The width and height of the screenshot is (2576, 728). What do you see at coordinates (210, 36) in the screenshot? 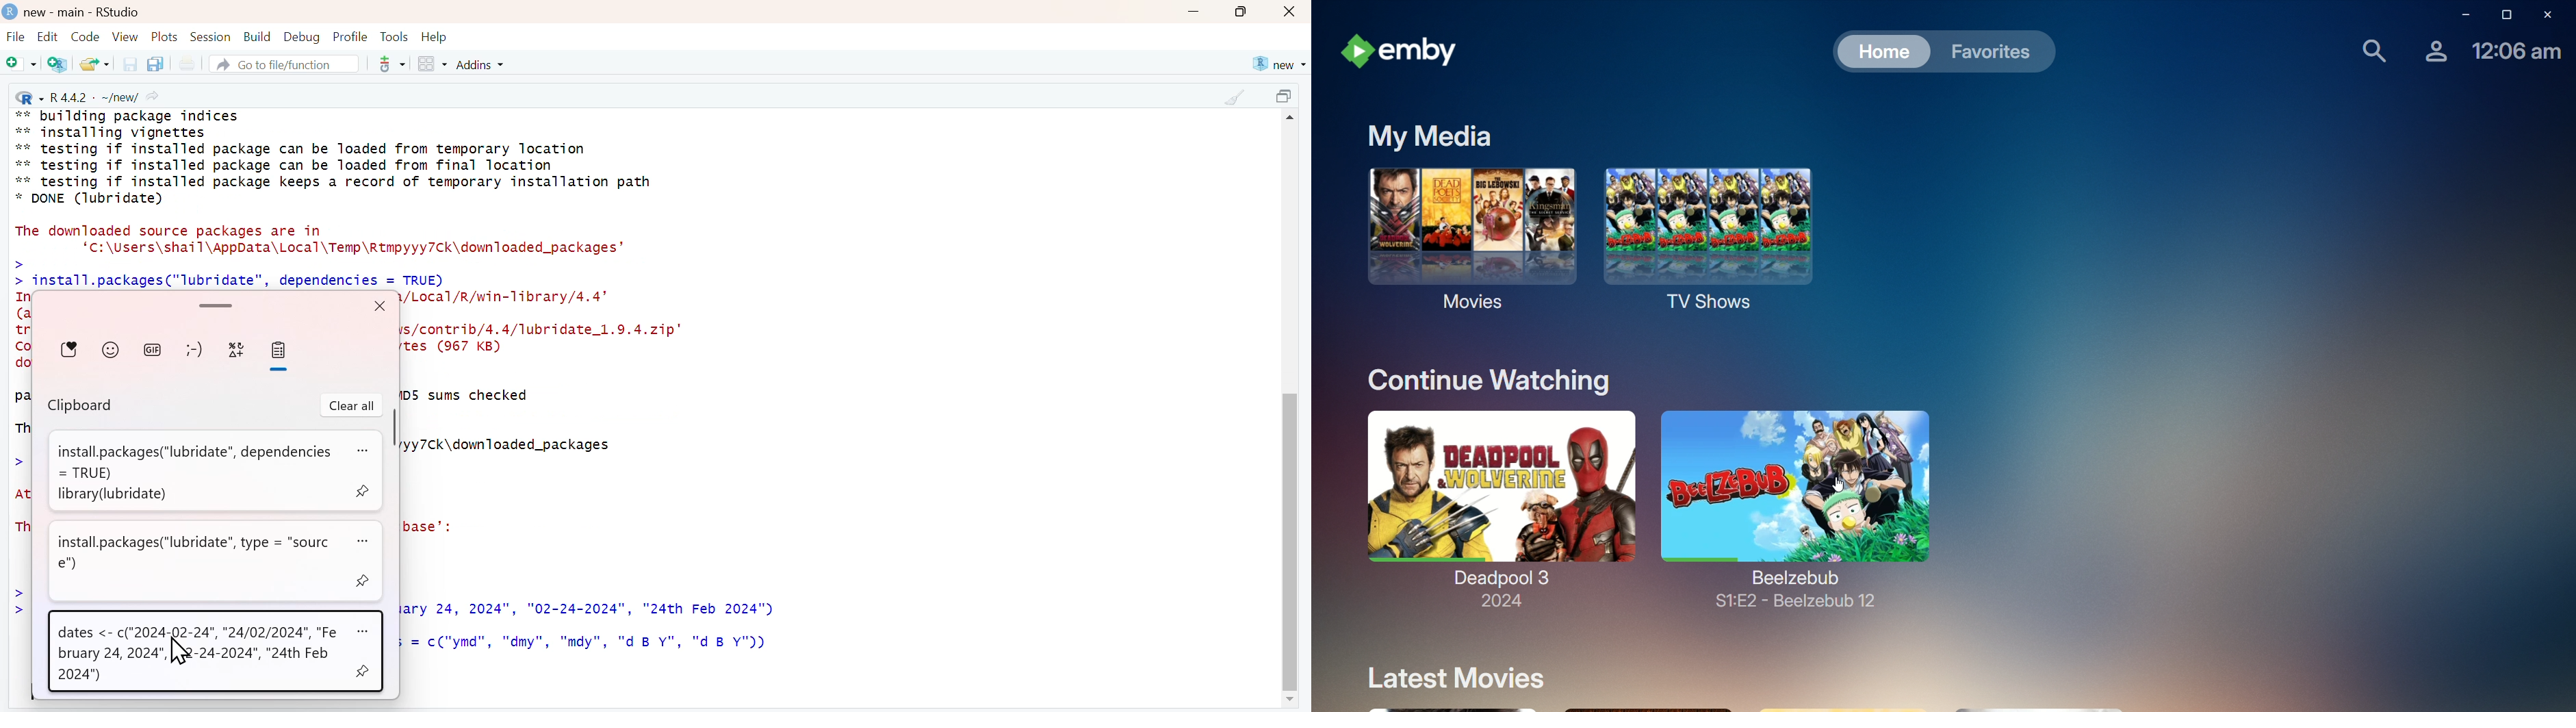
I see `Session` at bounding box center [210, 36].